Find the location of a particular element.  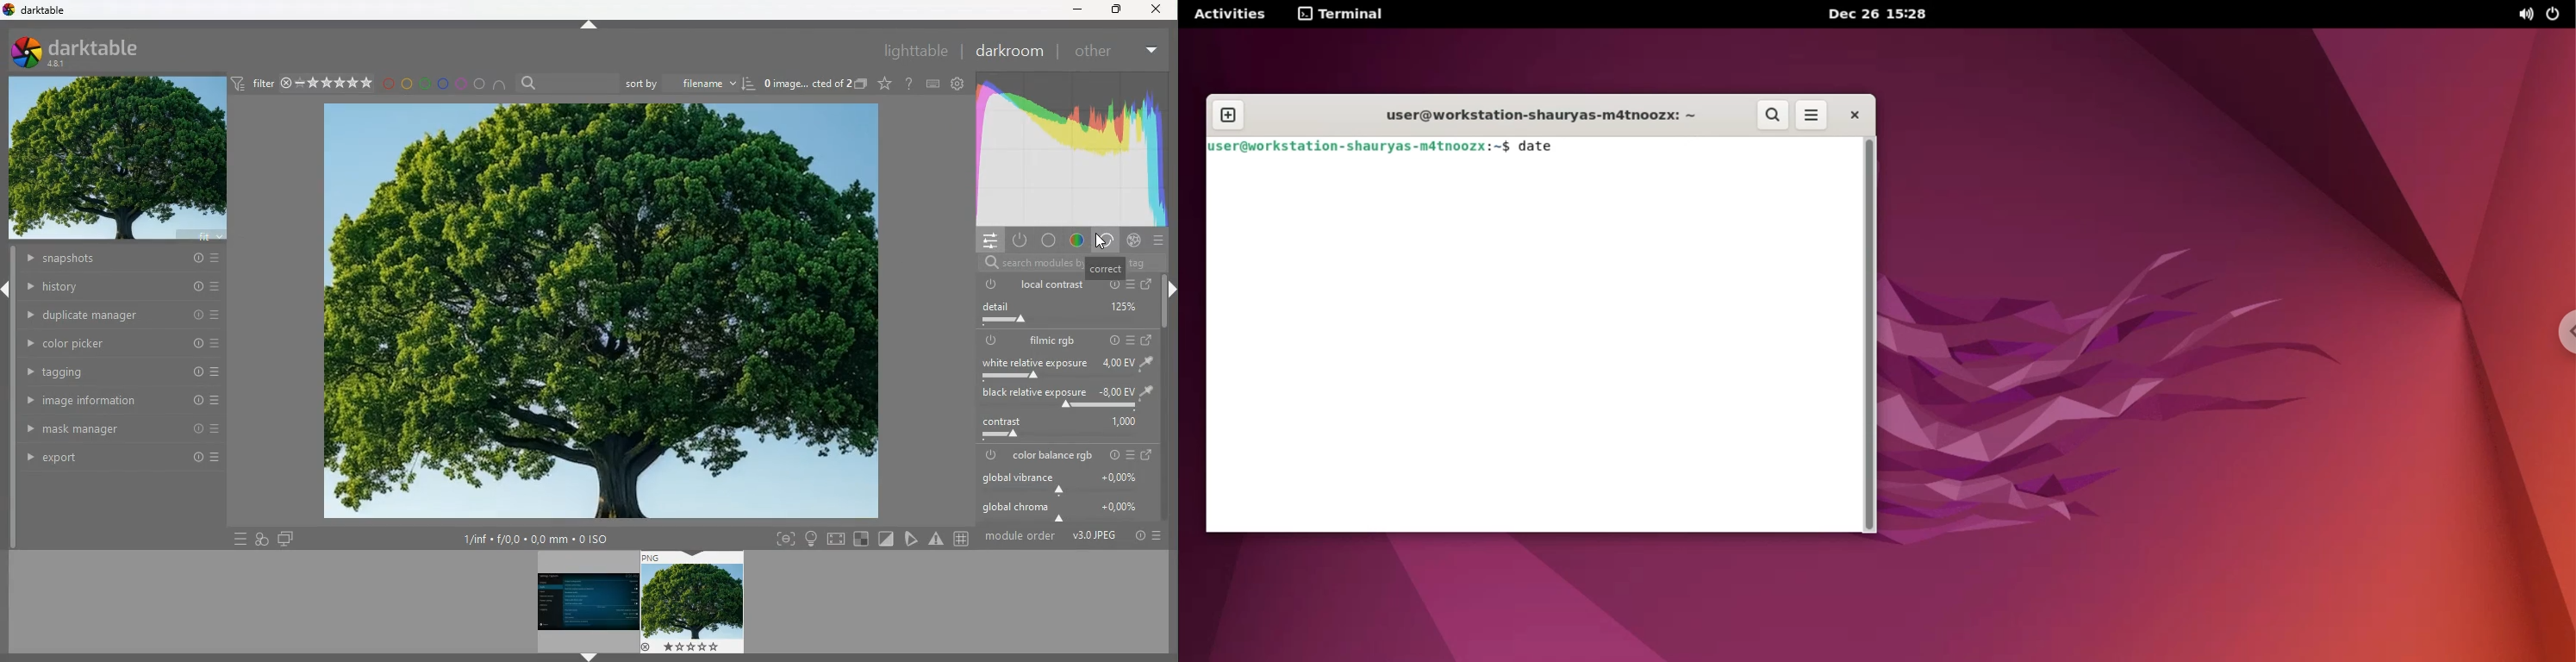

color is located at coordinates (1077, 241).